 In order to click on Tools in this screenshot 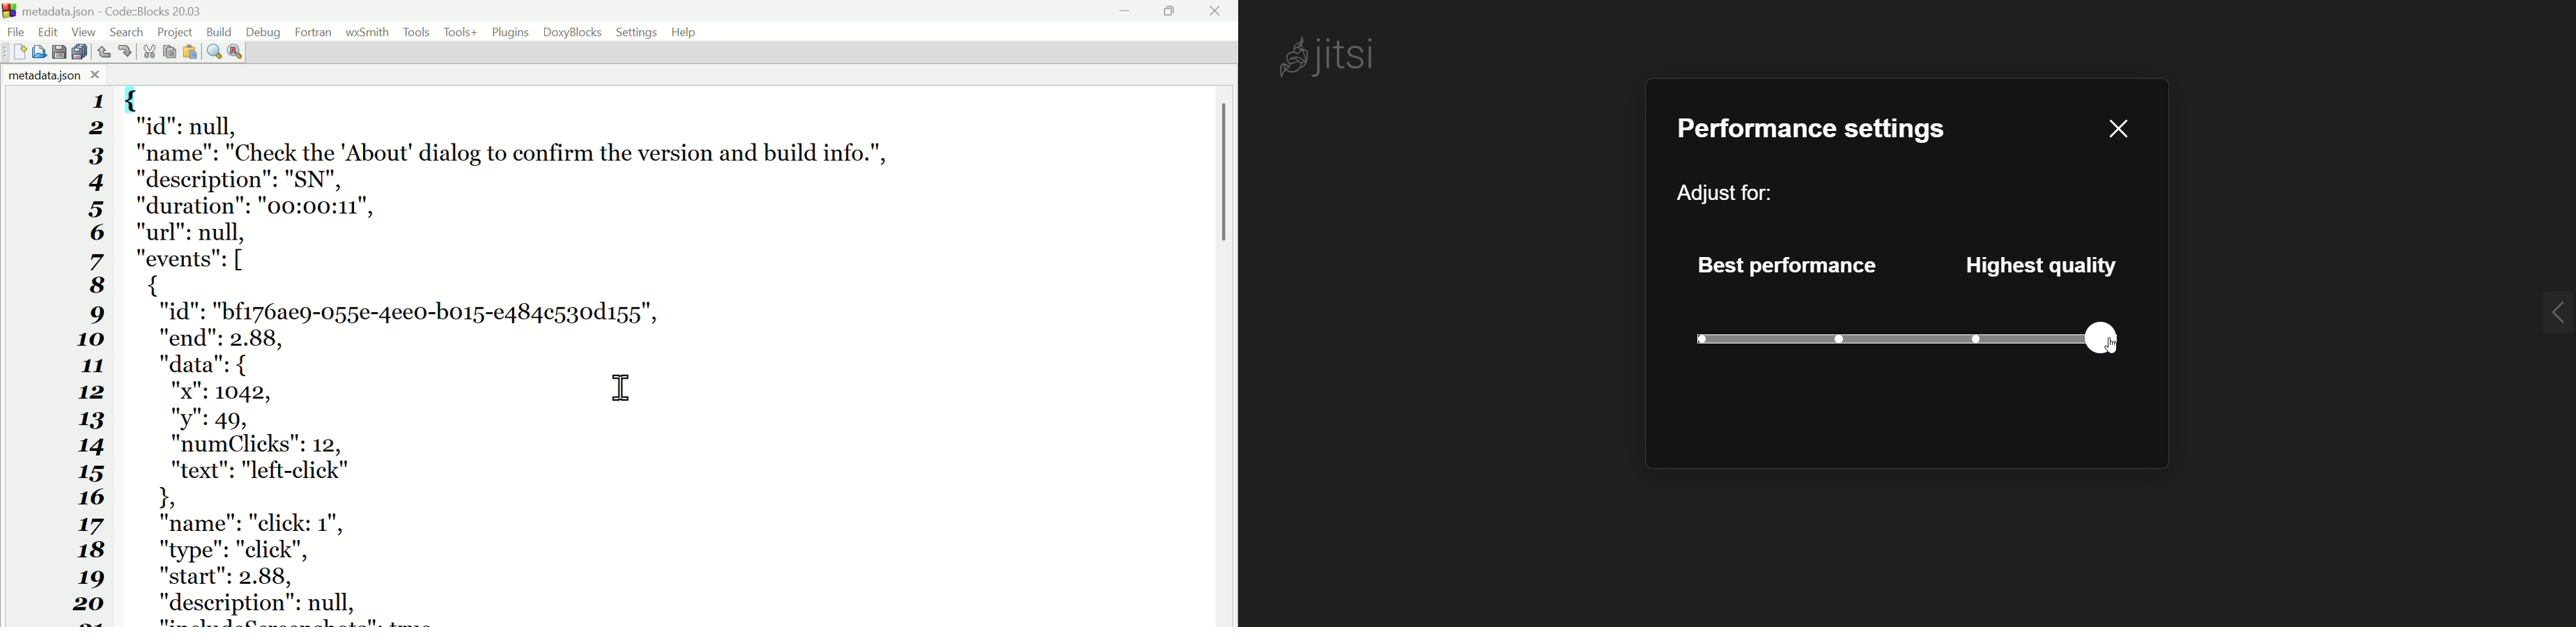, I will do `click(460, 34)`.